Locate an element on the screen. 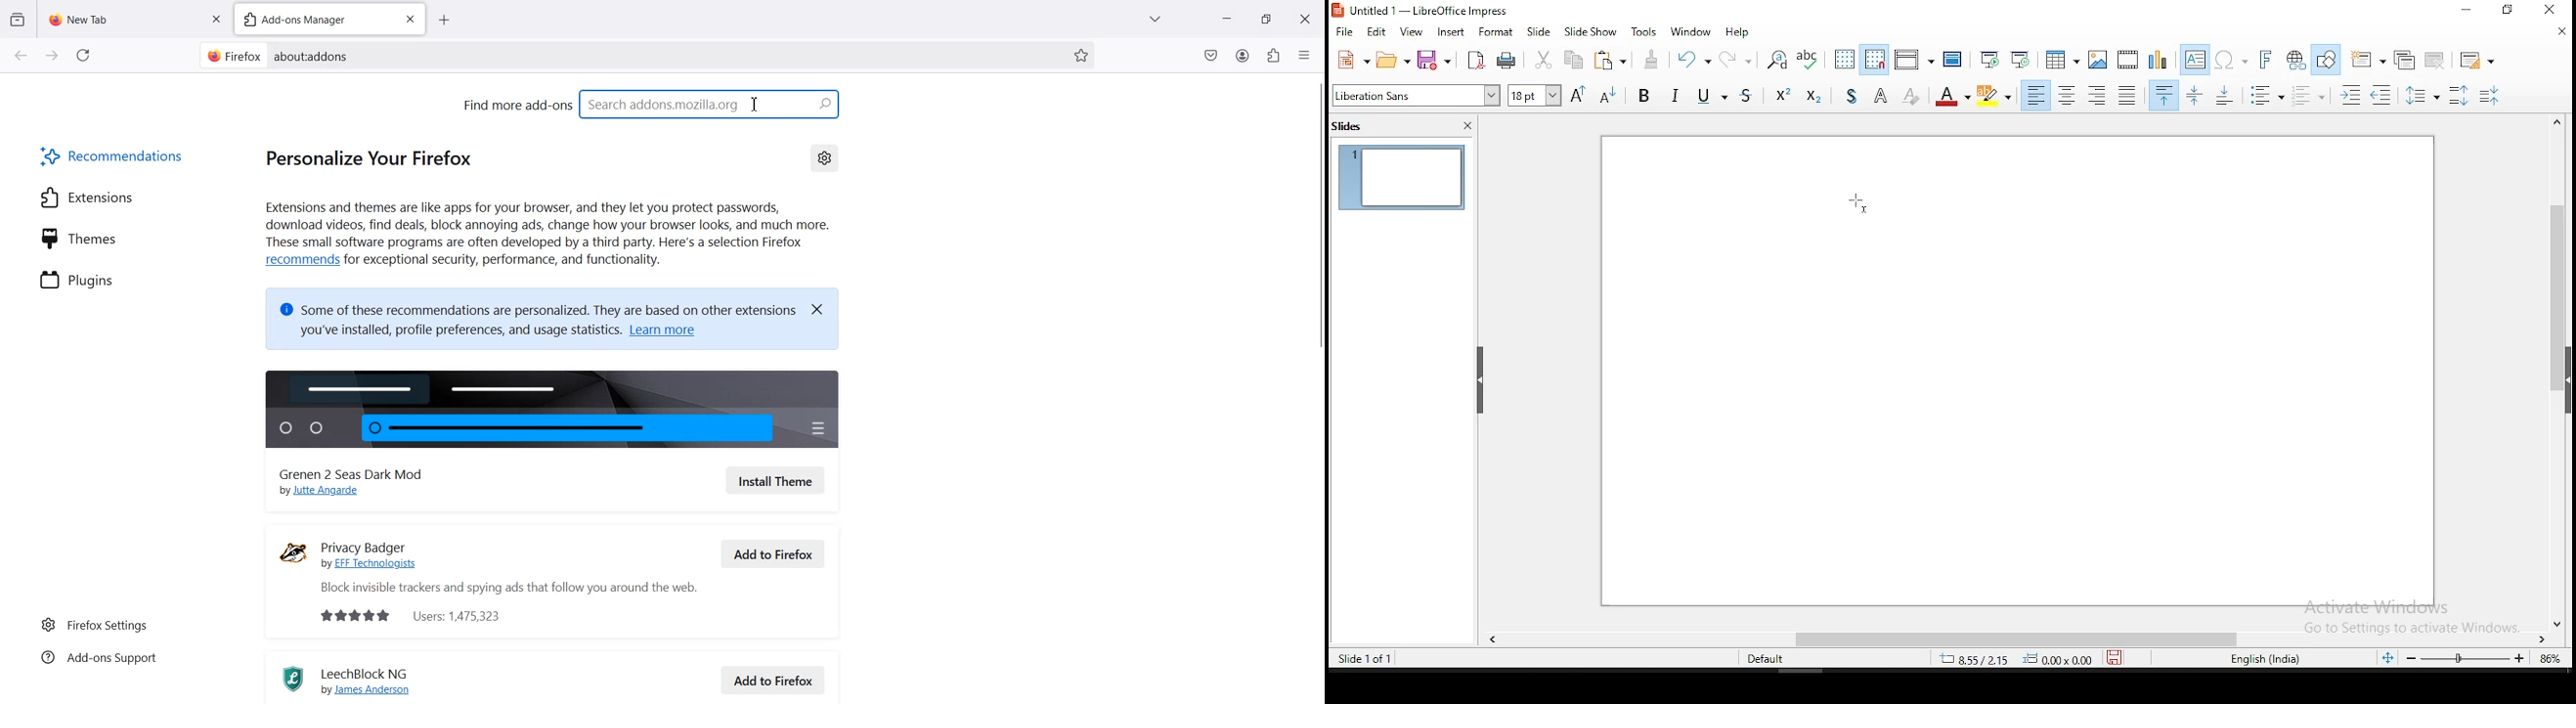 The width and height of the screenshot is (2576, 728). Grenen 2 Seas Dark Mod is located at coordinates (360, 471).